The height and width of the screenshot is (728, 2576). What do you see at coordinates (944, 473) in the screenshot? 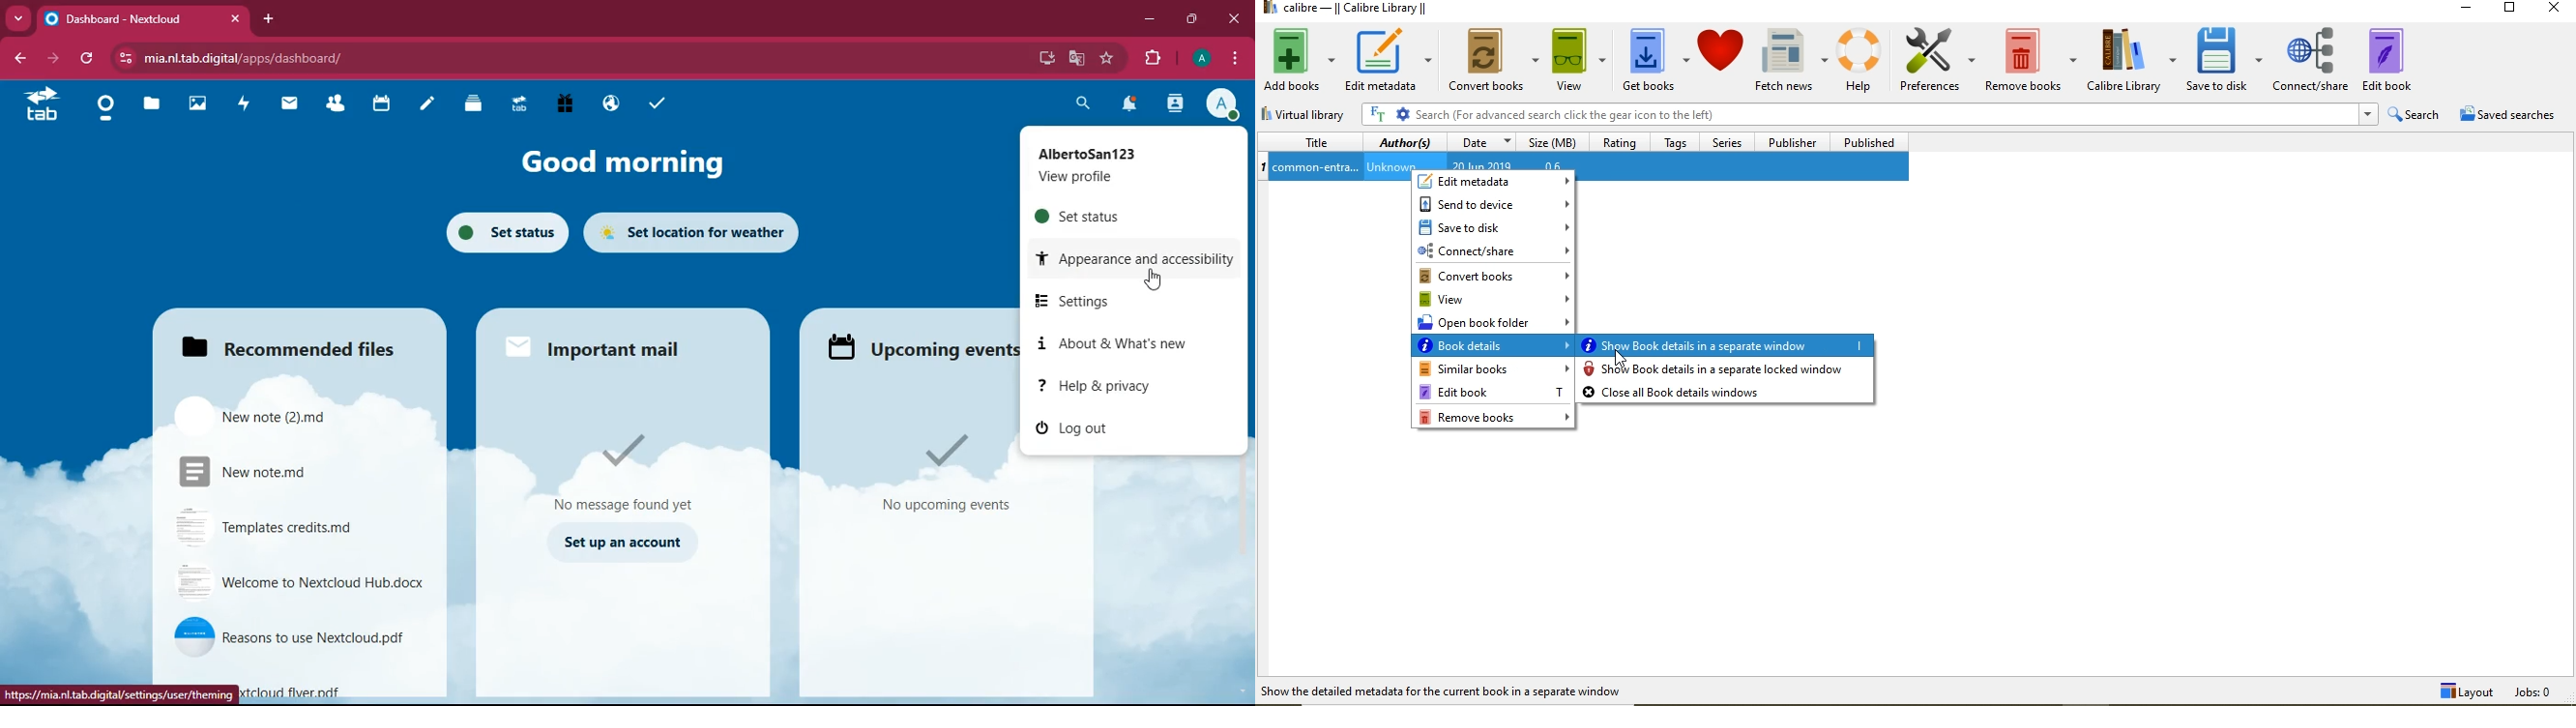
I see `events` at bounding box center [944, 473].